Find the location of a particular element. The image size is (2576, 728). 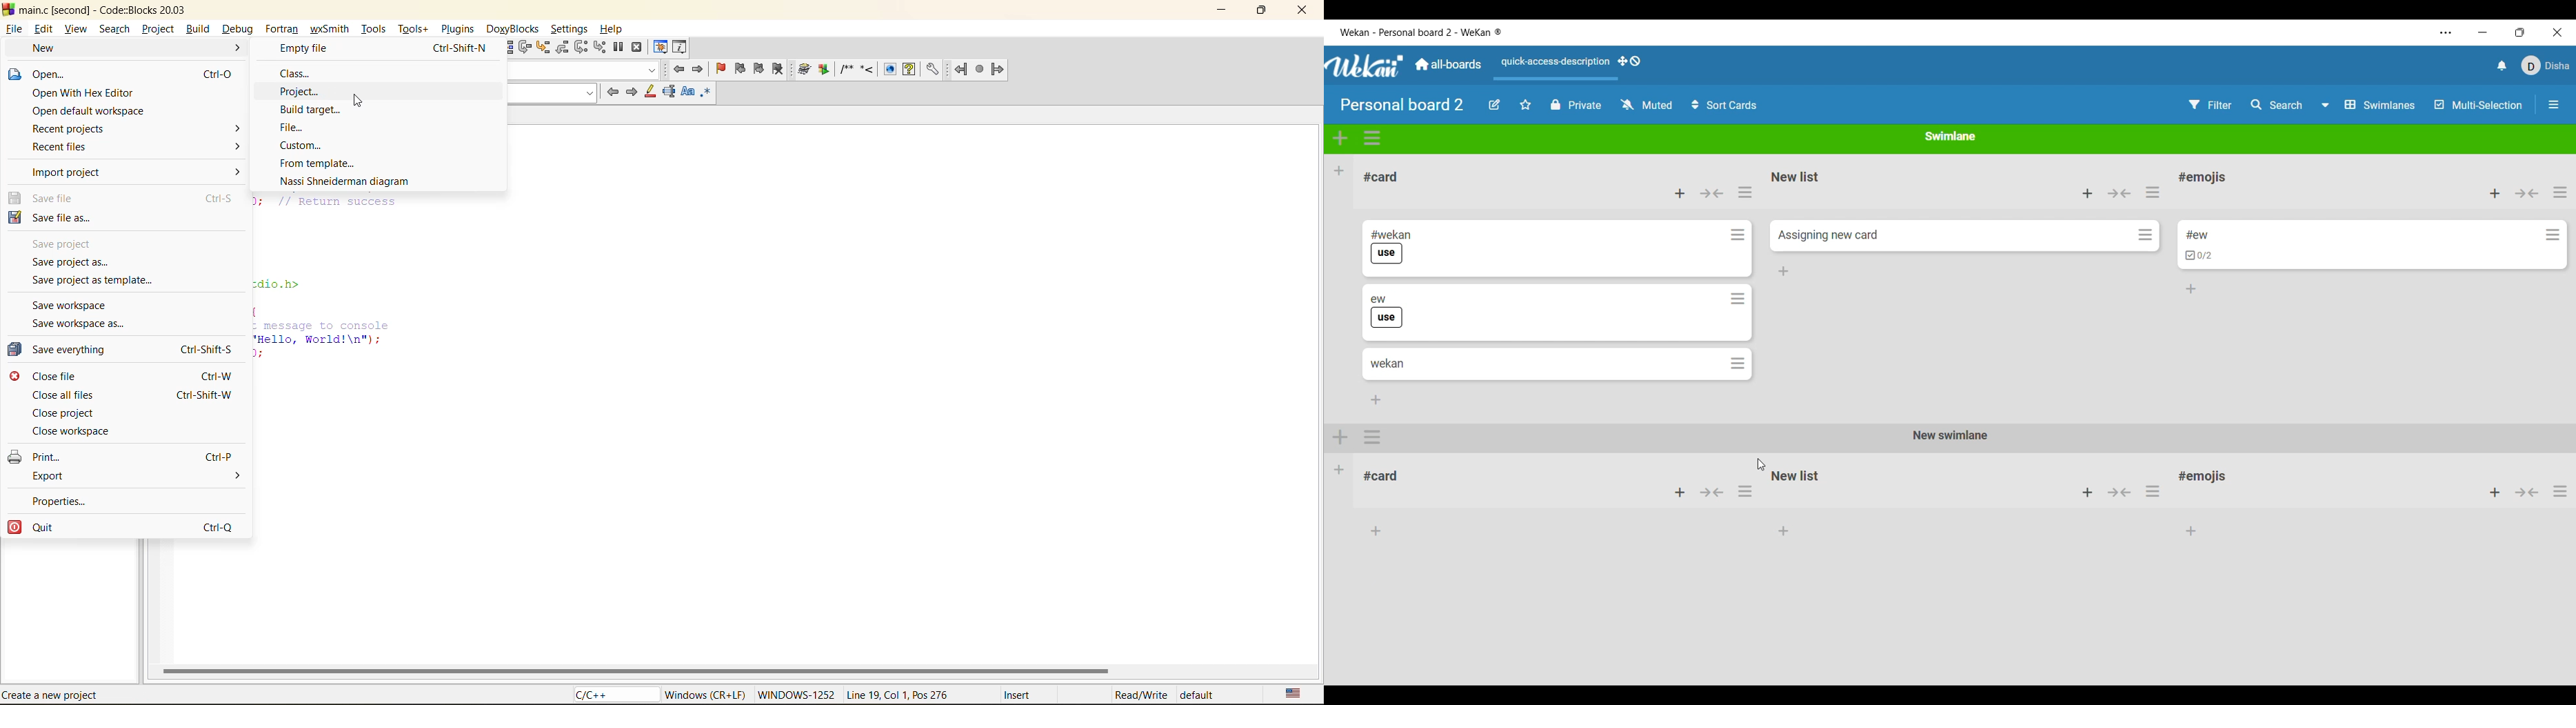

#emojis is located at coordinates (2199, 478).